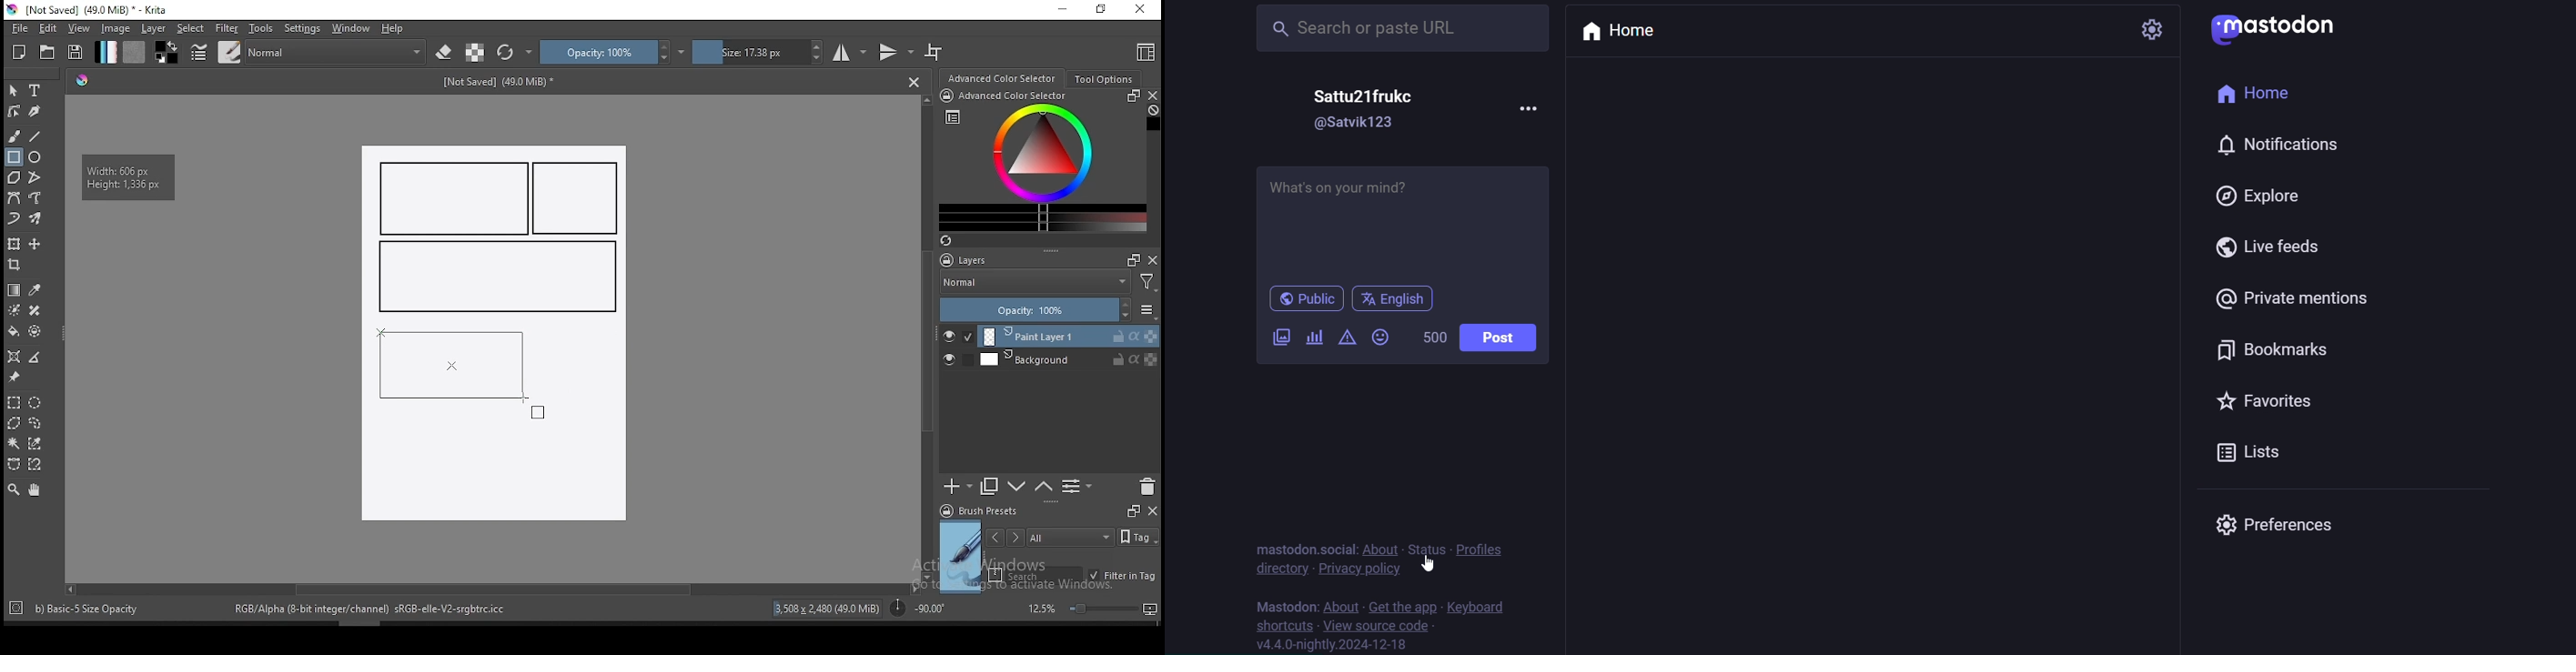  Describe the element at coordinates (1278, 572) in the screenshot. I see `directory` at that location.